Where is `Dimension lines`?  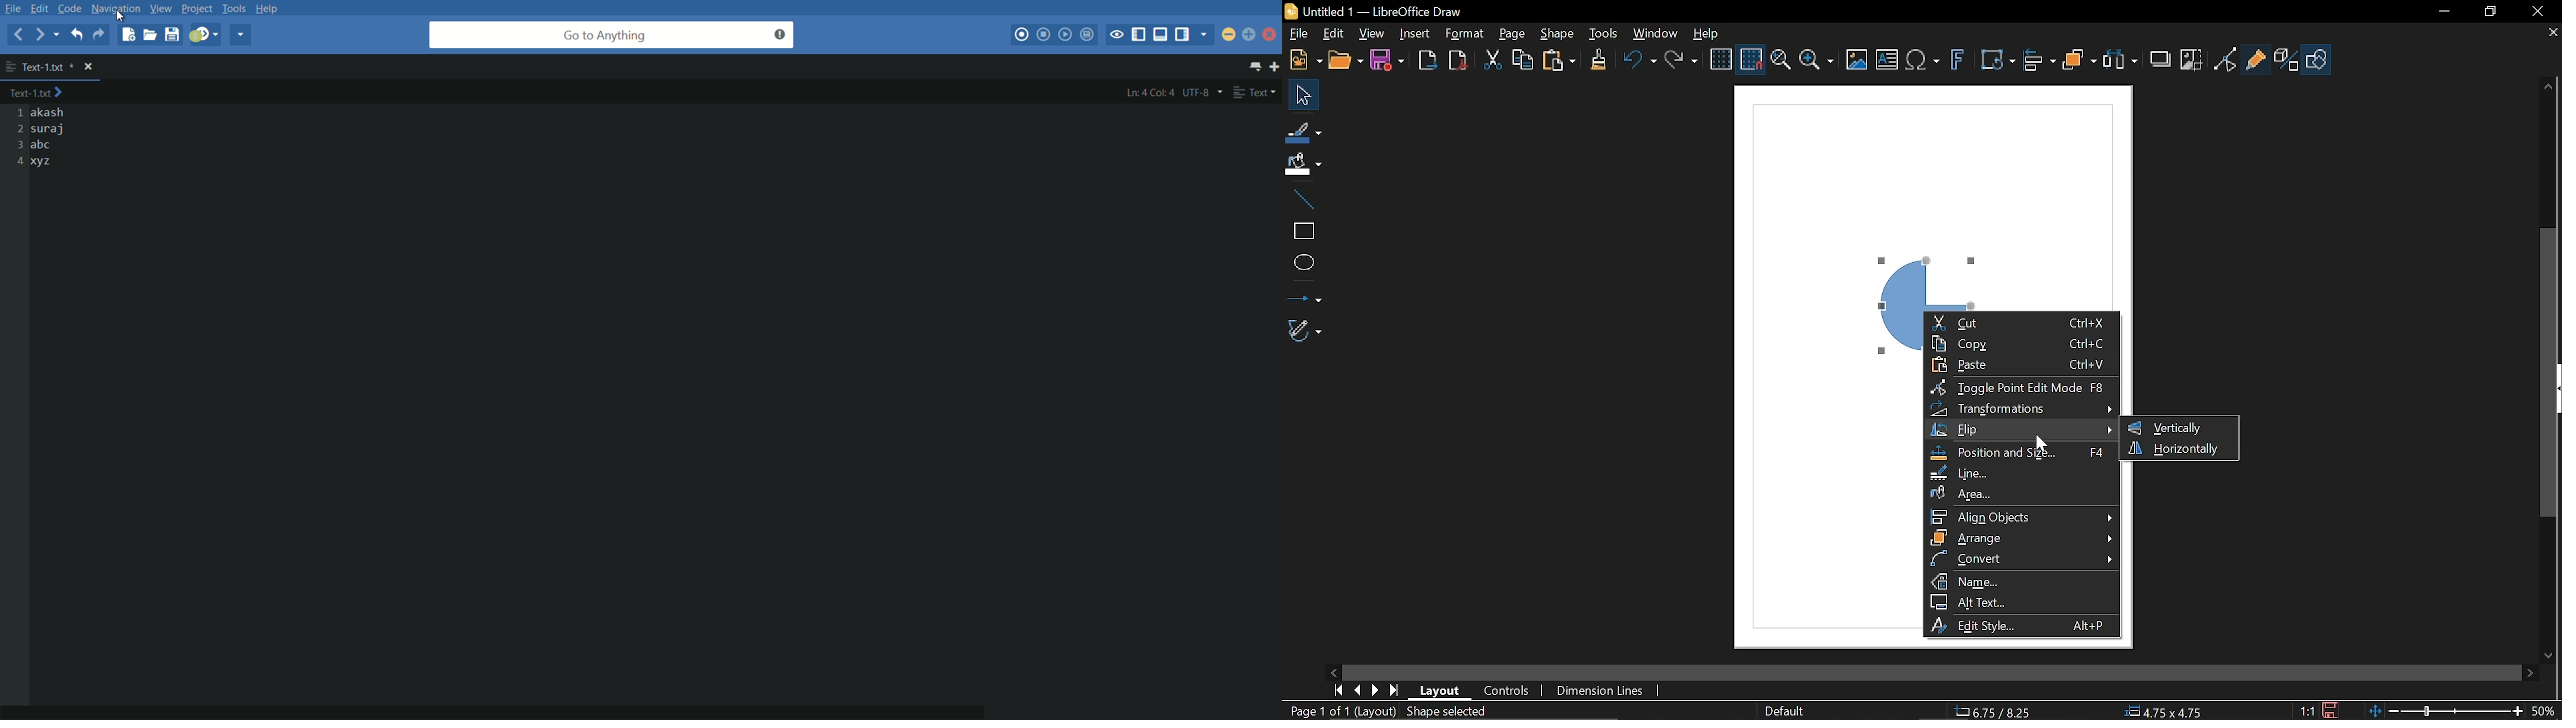
Dimension lines is located at coordinates (1602, 688).